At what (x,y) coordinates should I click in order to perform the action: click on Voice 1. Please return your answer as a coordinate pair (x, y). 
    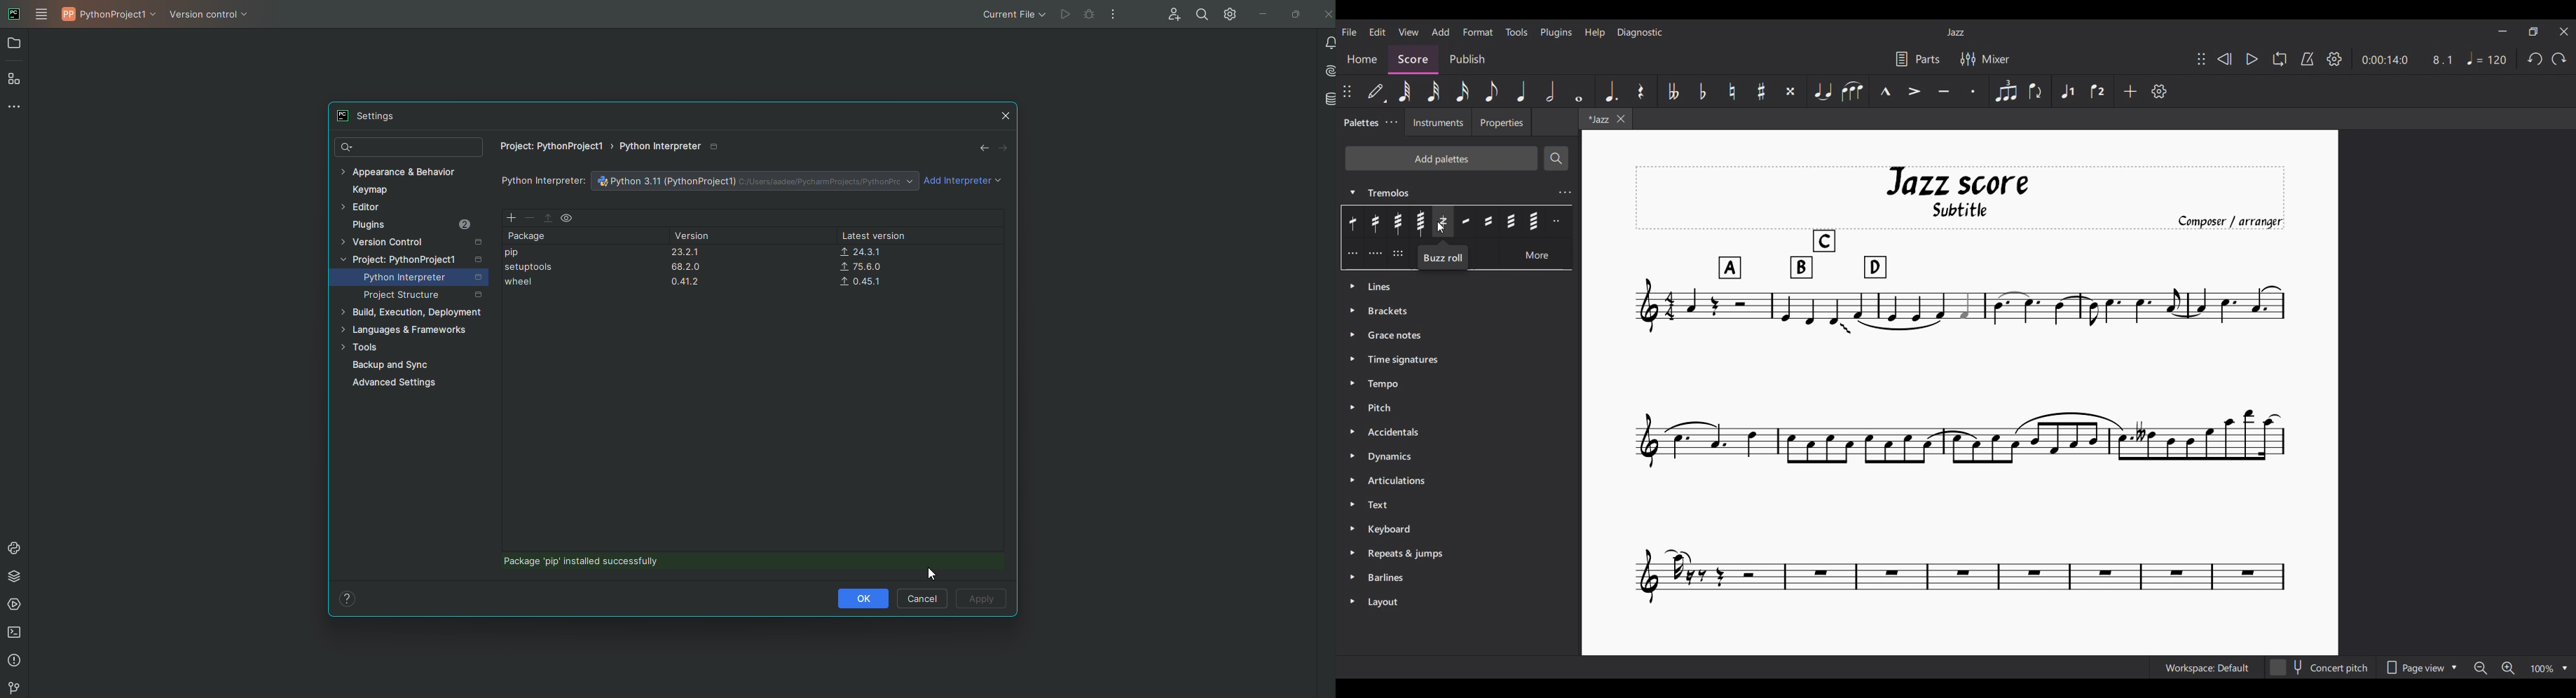
    Looking at the image, I should click on (2067, 90).